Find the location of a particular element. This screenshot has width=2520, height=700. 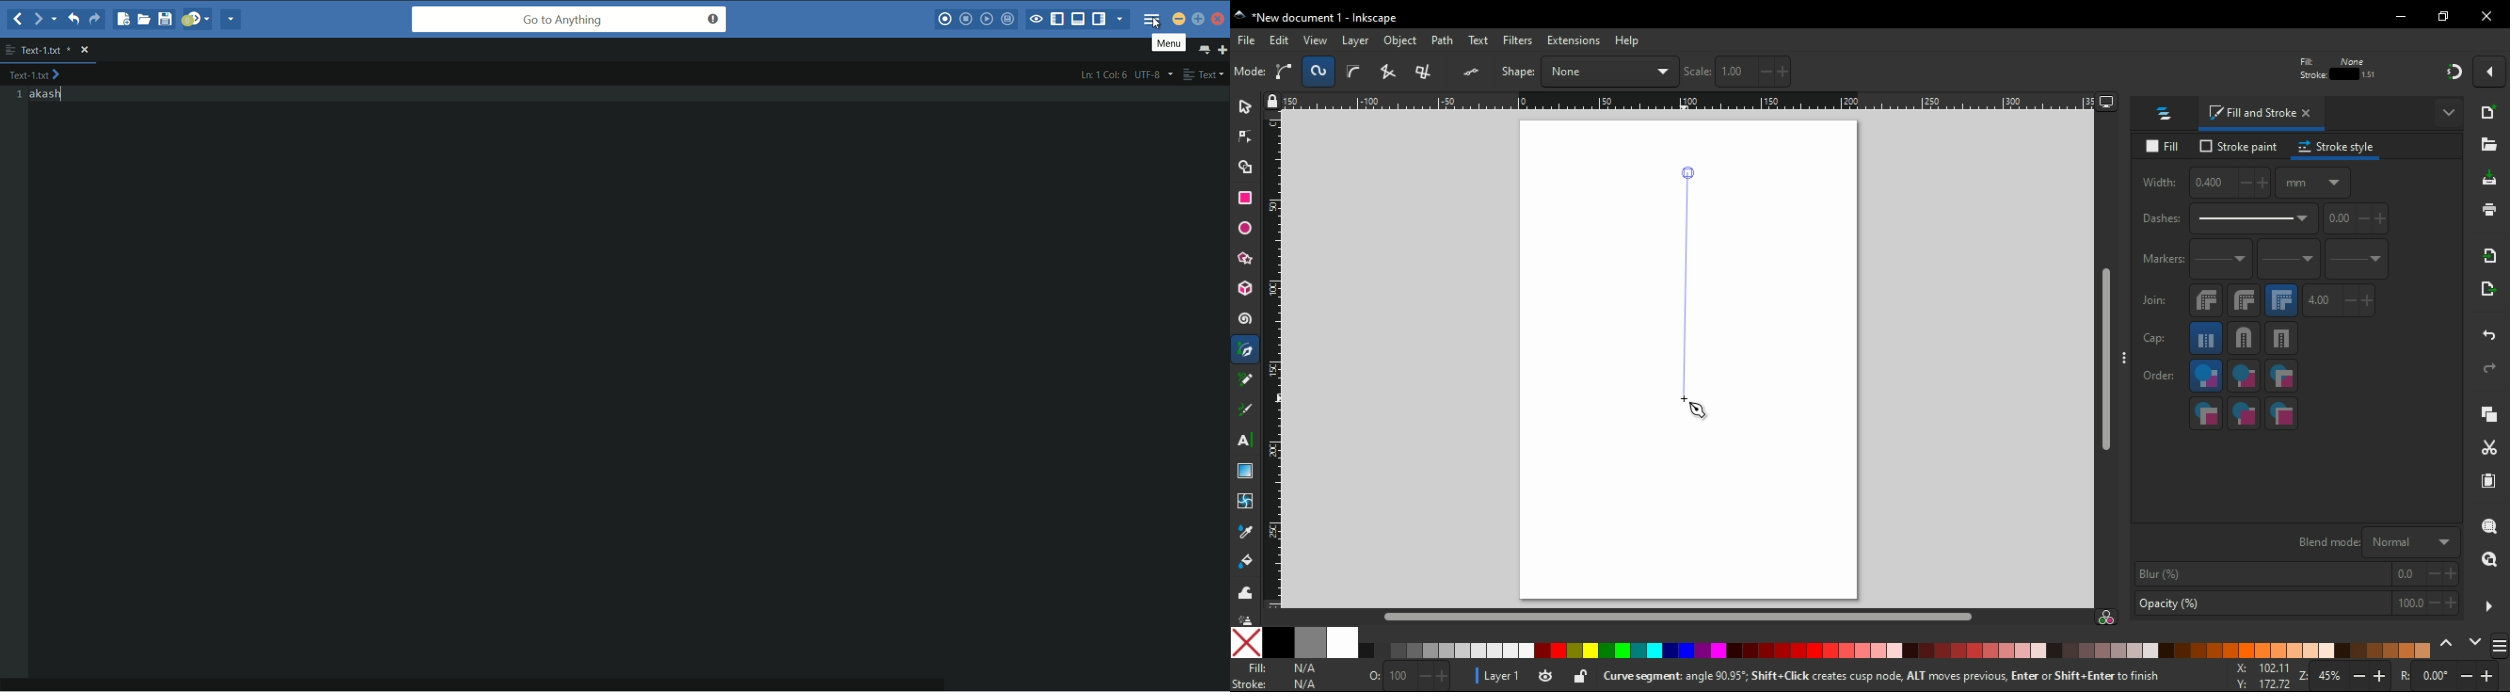

object flip  vertical is located at coordinates (1516, 71).